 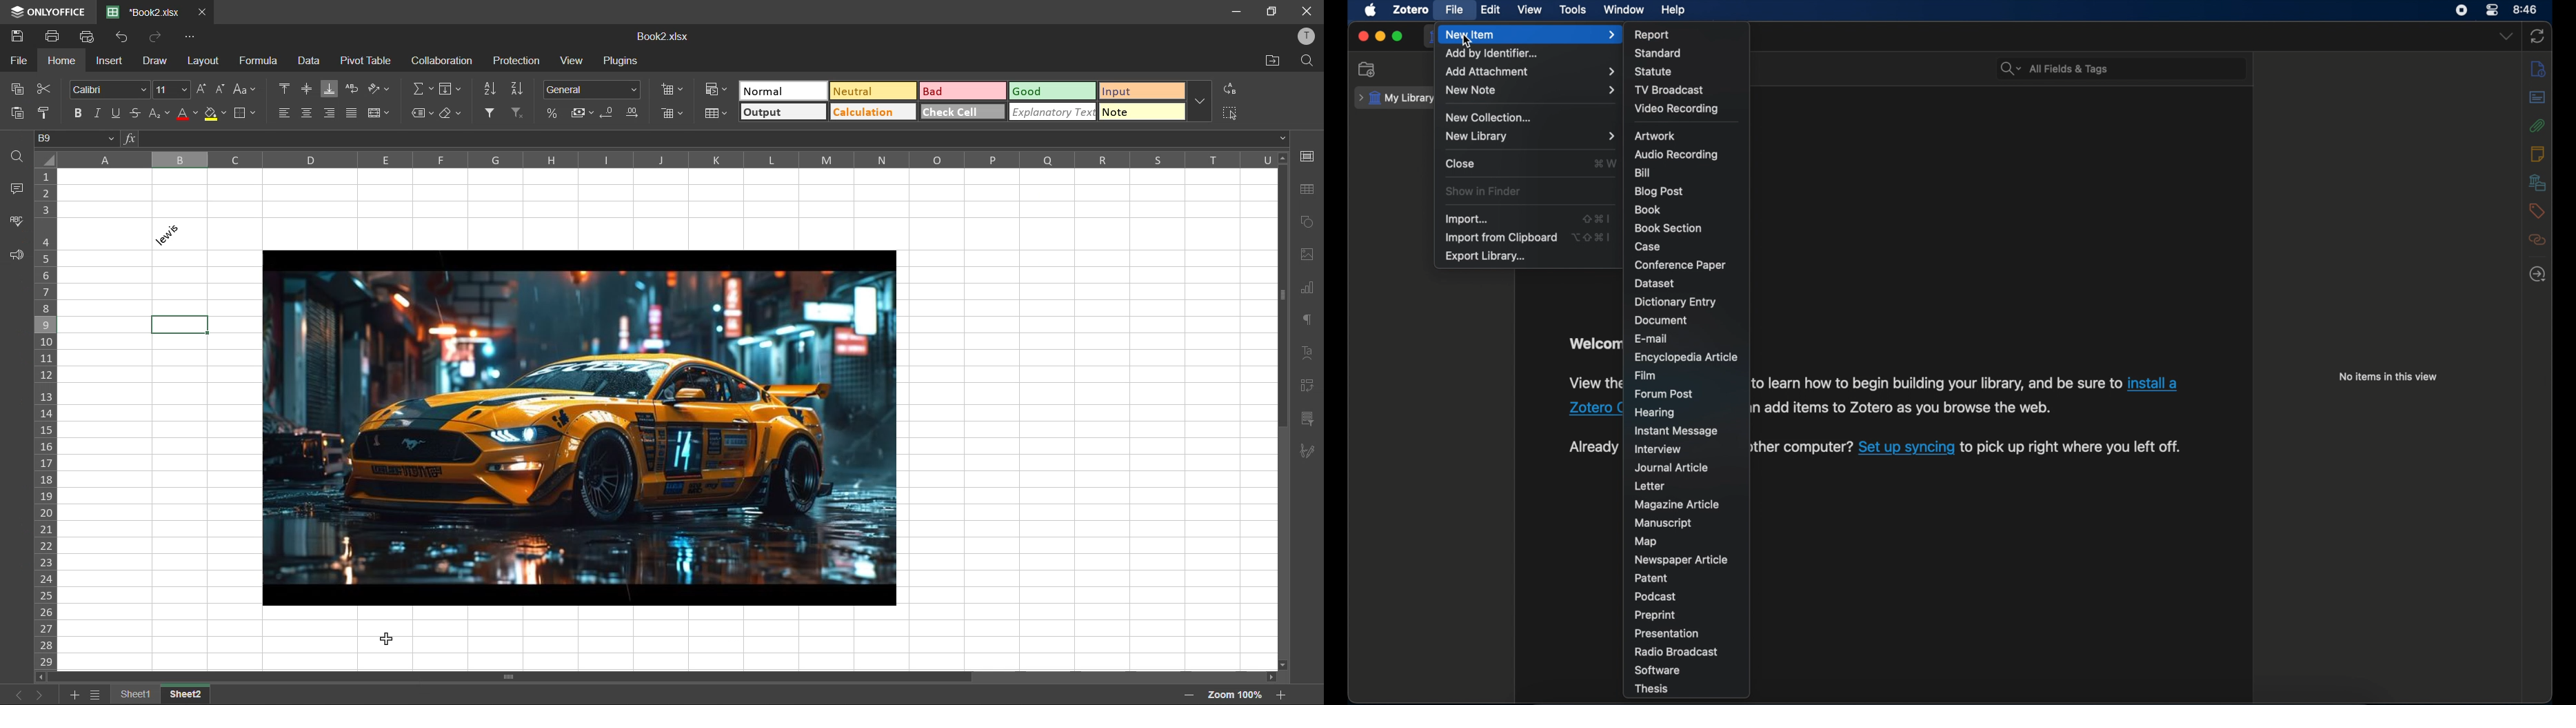 What do you see at coordinates (309, 113) in the screenshot?
I see `align center` at bounding box center [309, 113].